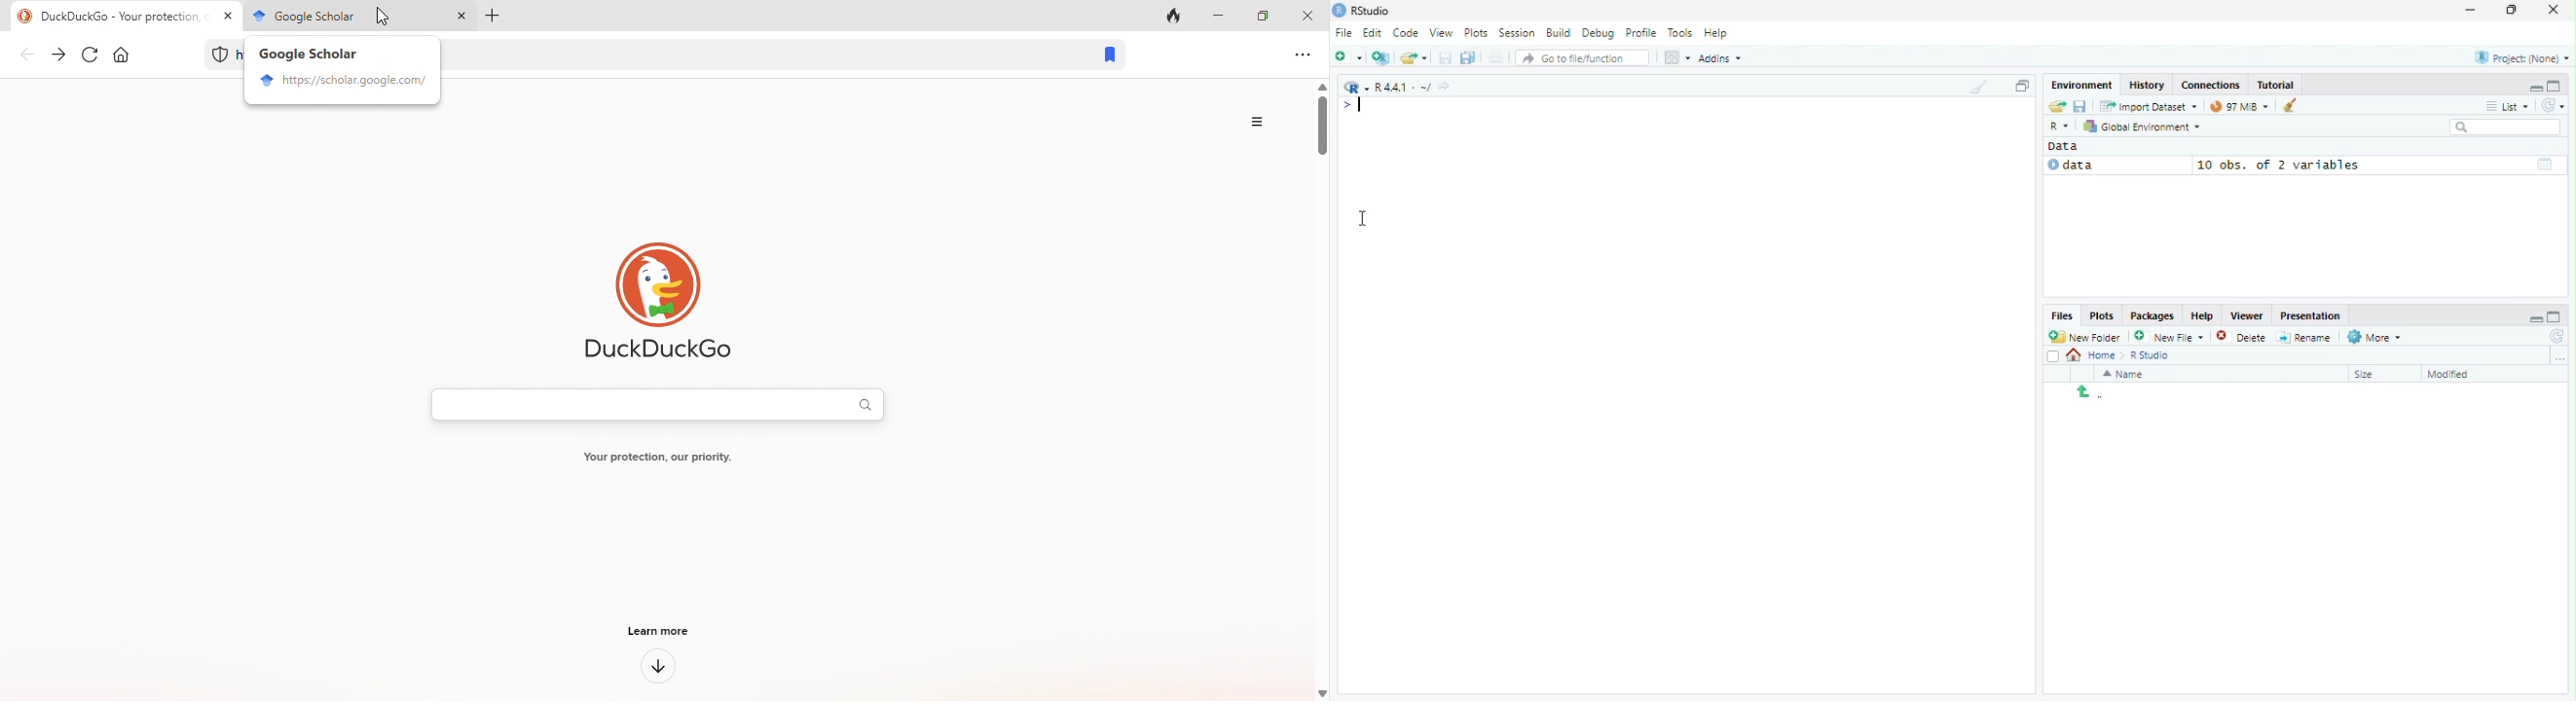 The height and width of the screenshot is (728, 2576). I want to click on History, so click(2145, 85).